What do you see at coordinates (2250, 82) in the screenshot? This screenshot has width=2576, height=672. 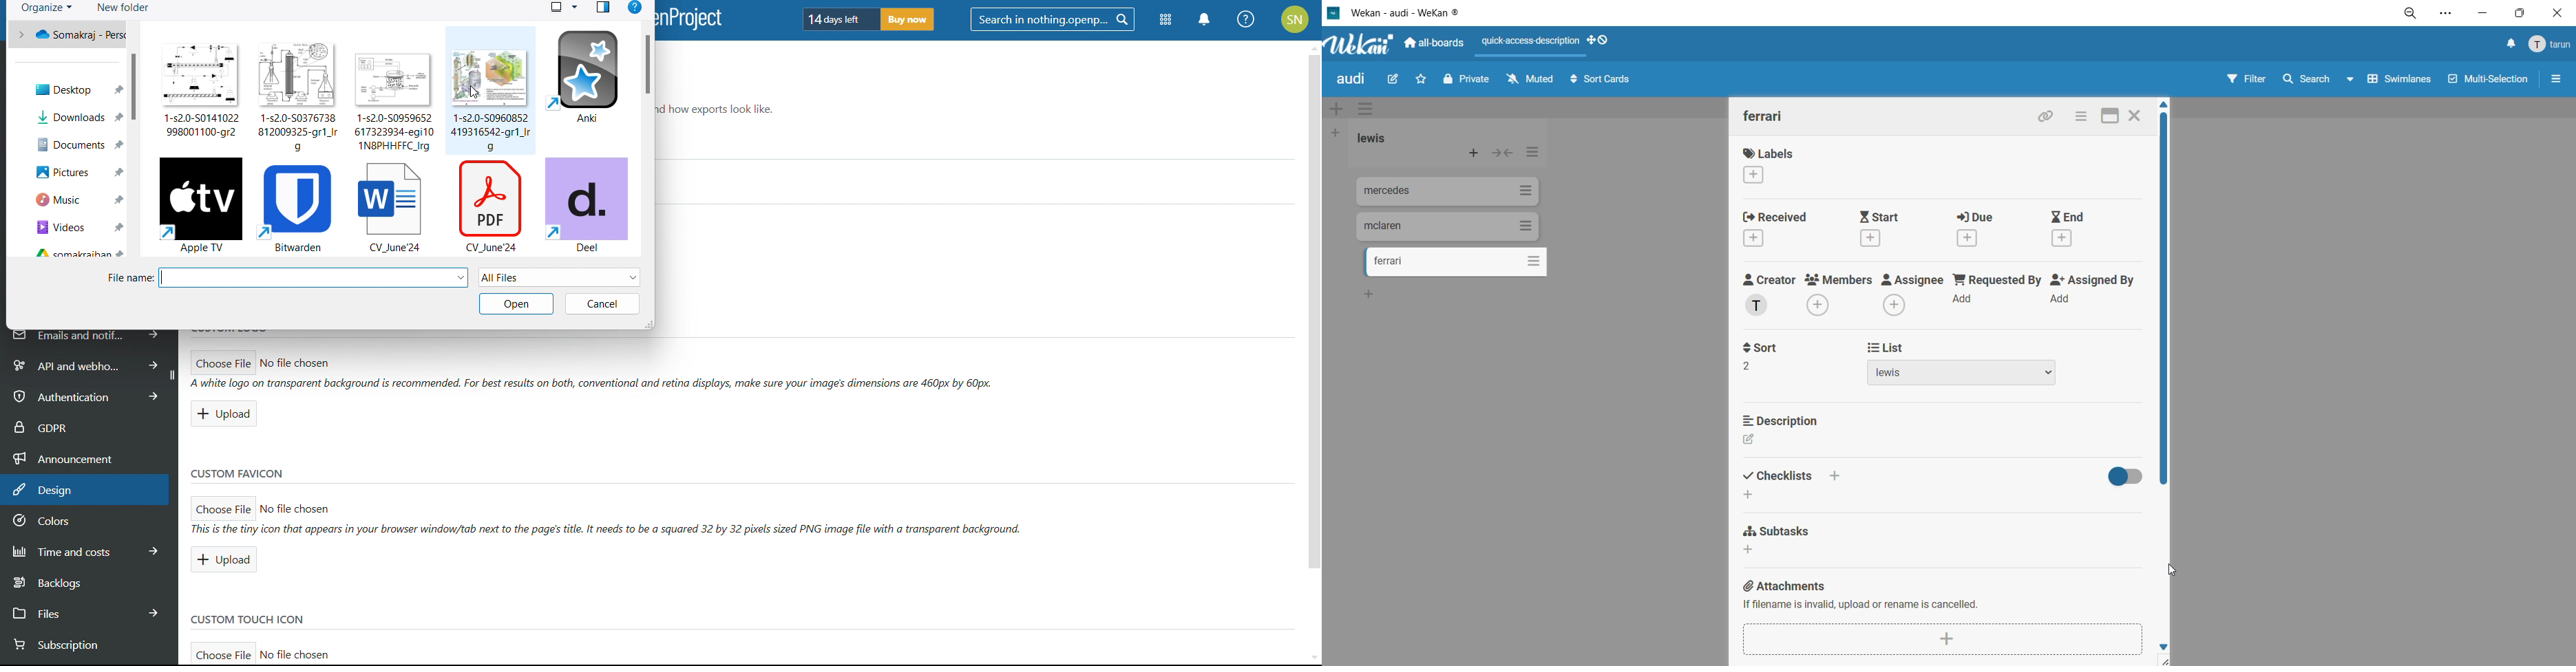 I see `filter` at bounding box center [2250, 82].